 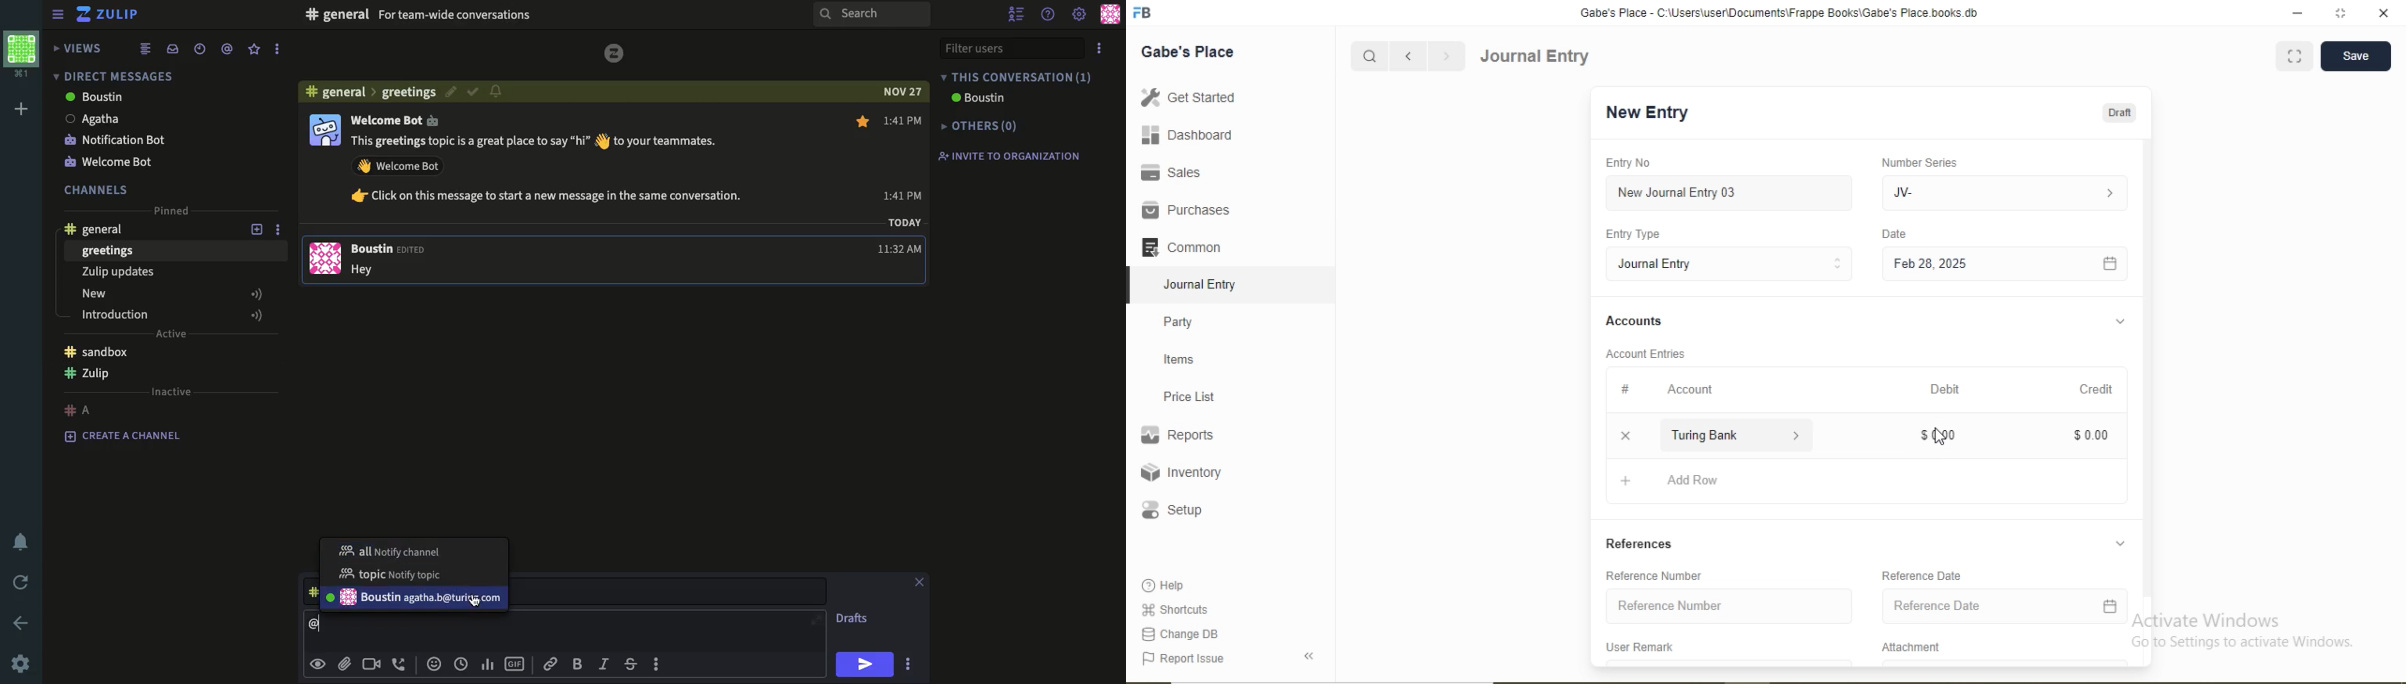 I want to click on bold, so click(x=578, y=664).